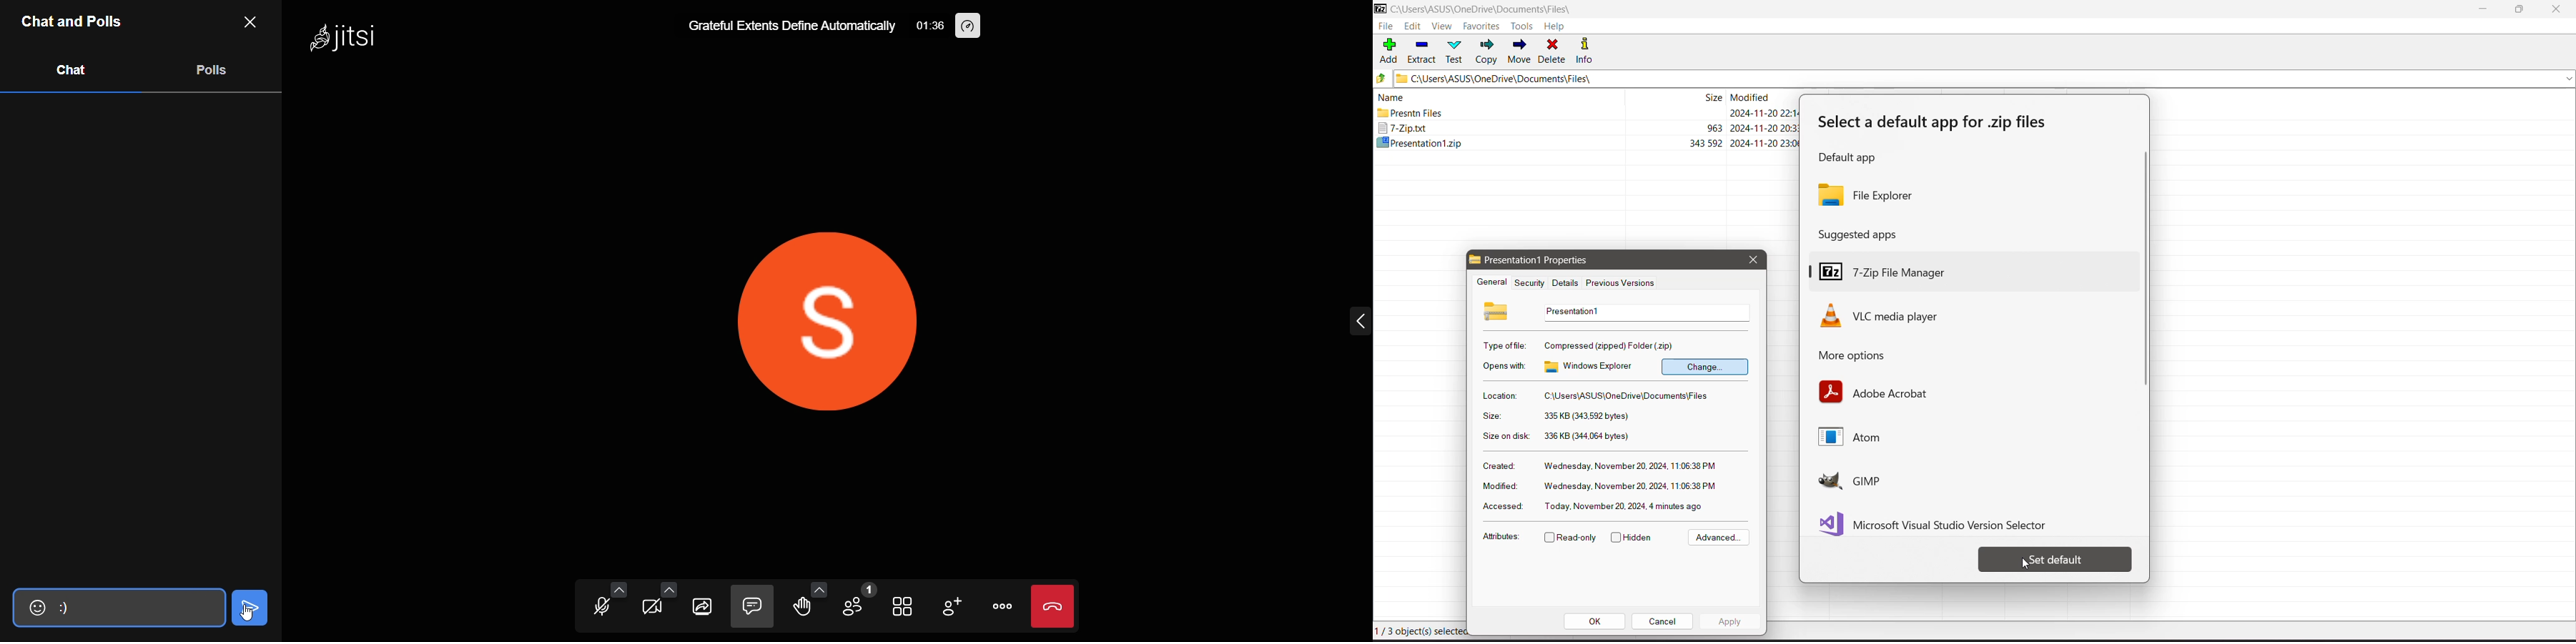 Image resolution: width=2576 pixels, height=644 pixels. Describe the element at coordinates (357, 37) in the screenshot. I see `logo` at that location.